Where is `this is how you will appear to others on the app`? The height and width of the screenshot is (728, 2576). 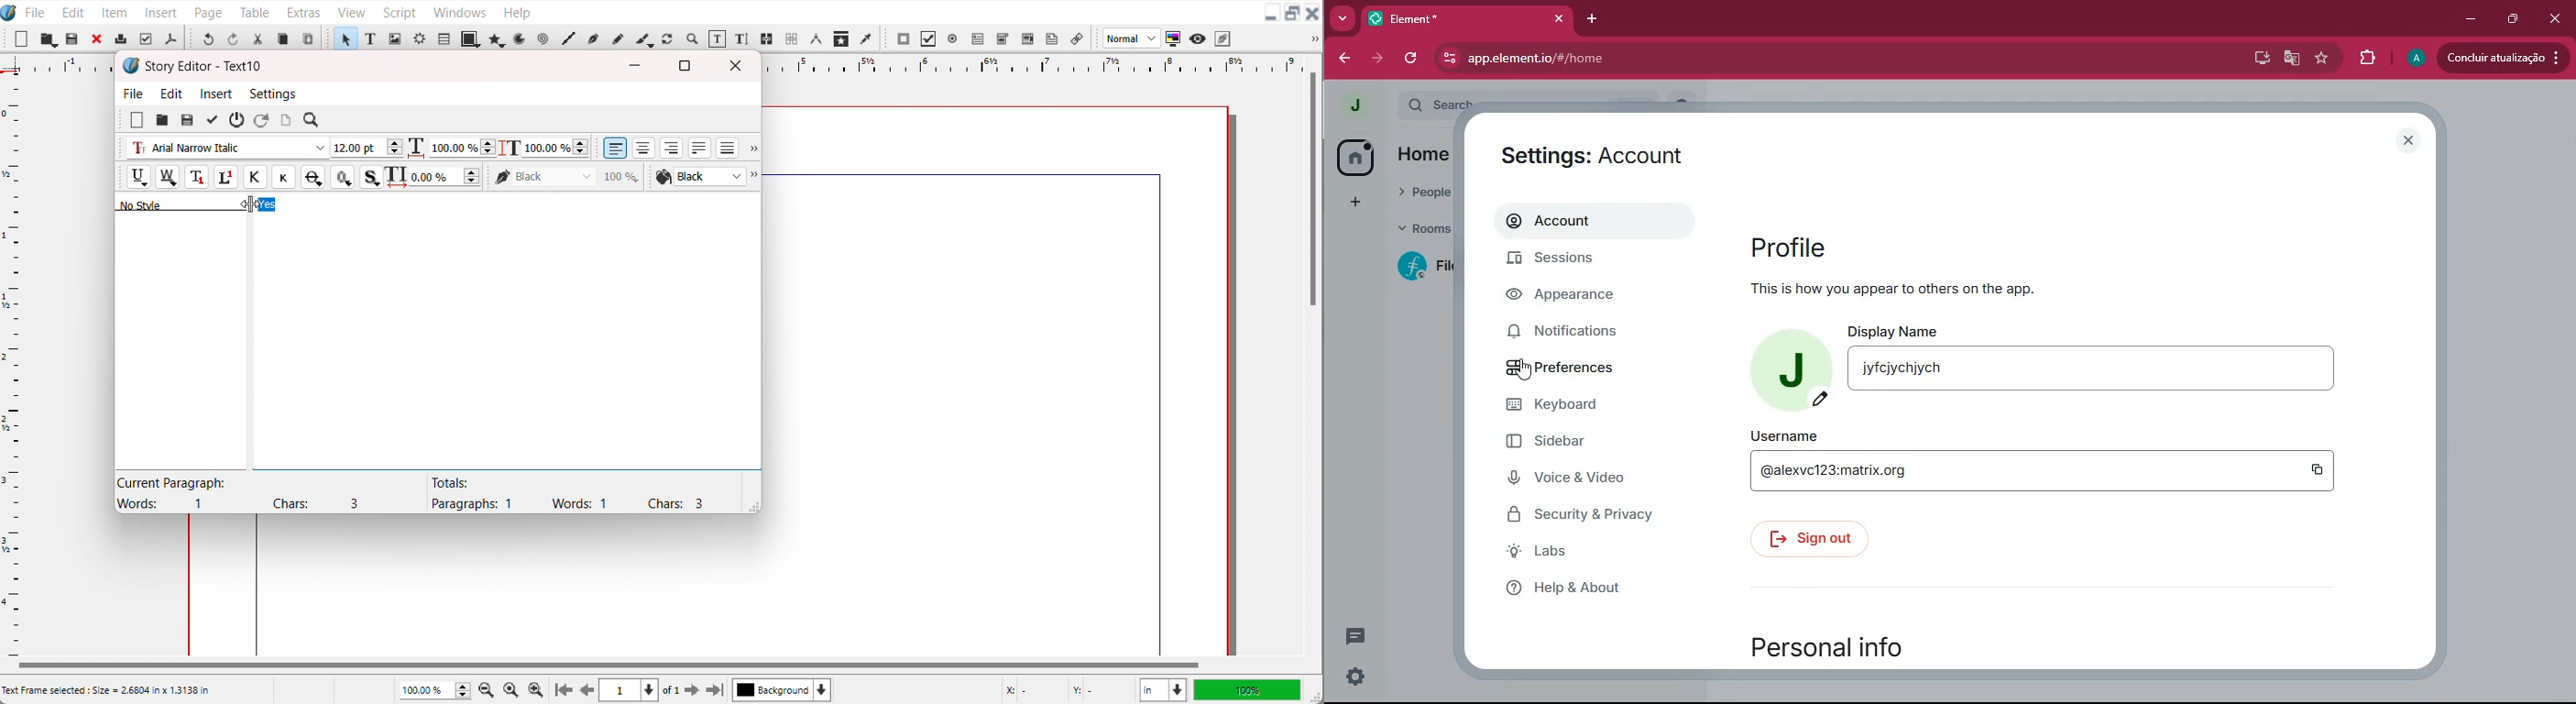 this is how you will appear to others on the app is located at coordinates (1936, 290).